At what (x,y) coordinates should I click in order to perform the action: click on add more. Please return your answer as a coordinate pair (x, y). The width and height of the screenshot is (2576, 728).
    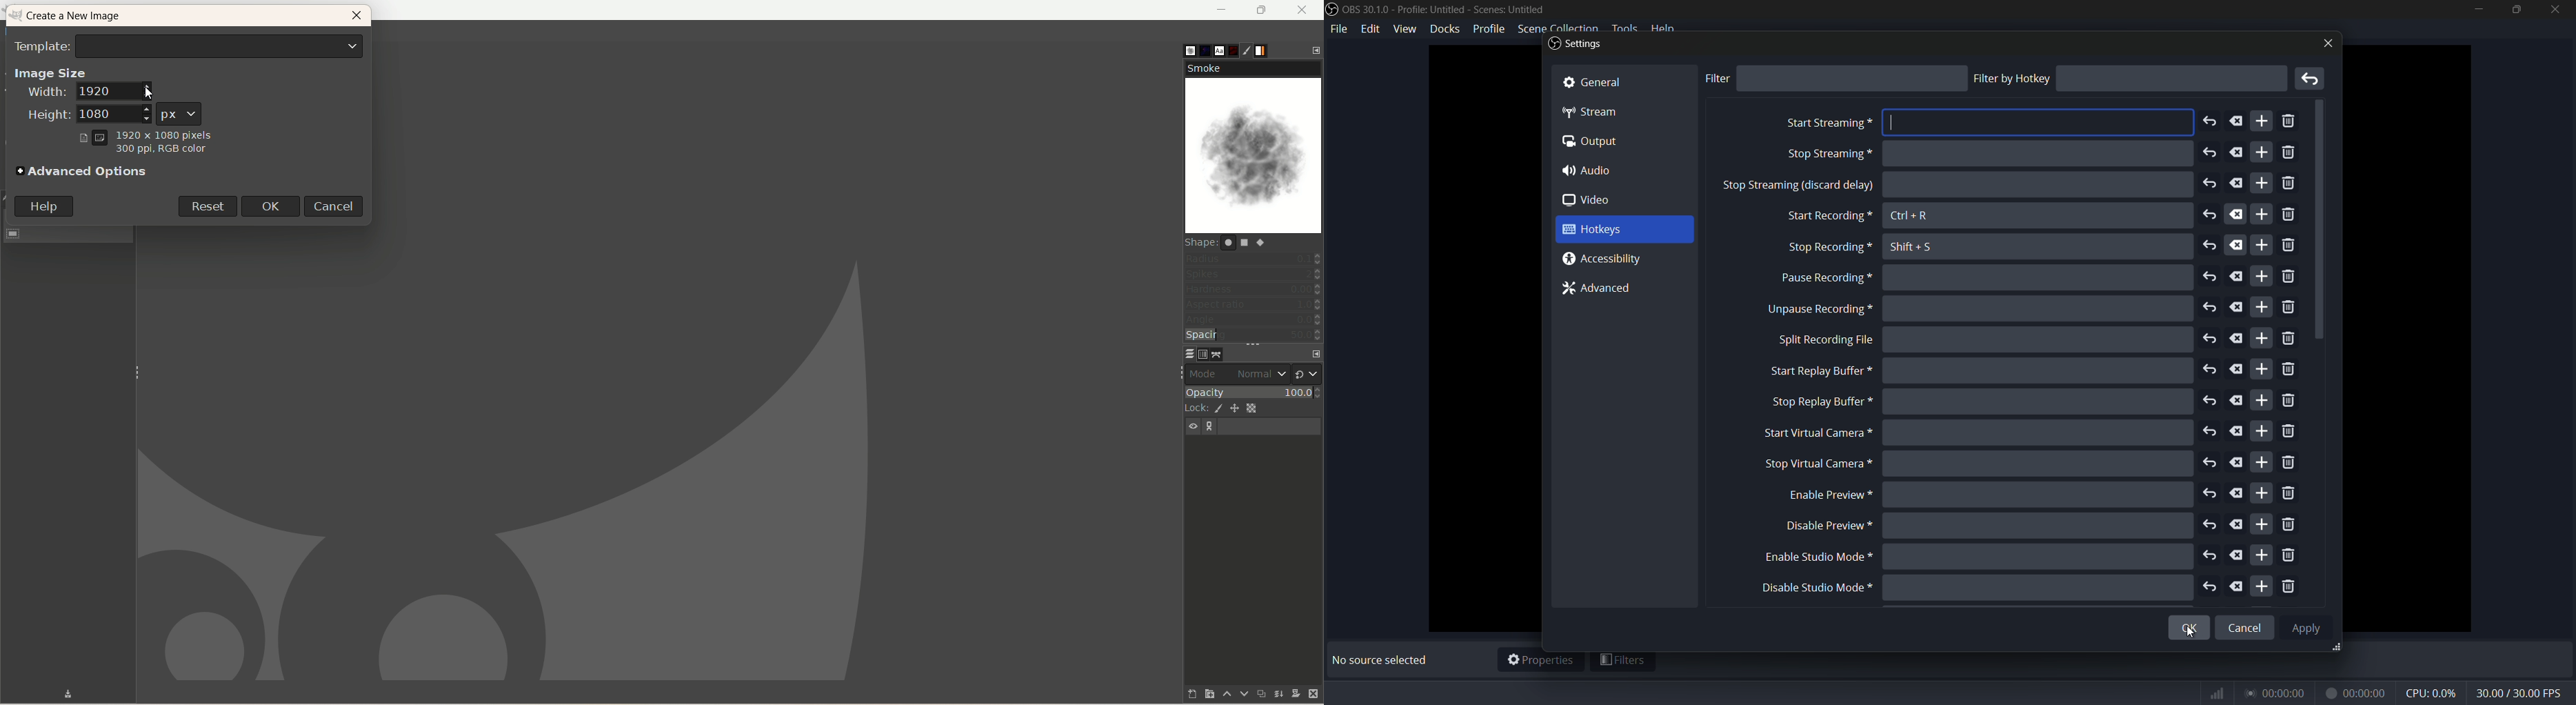
    Looking at the image, I should click on (2260, 245).